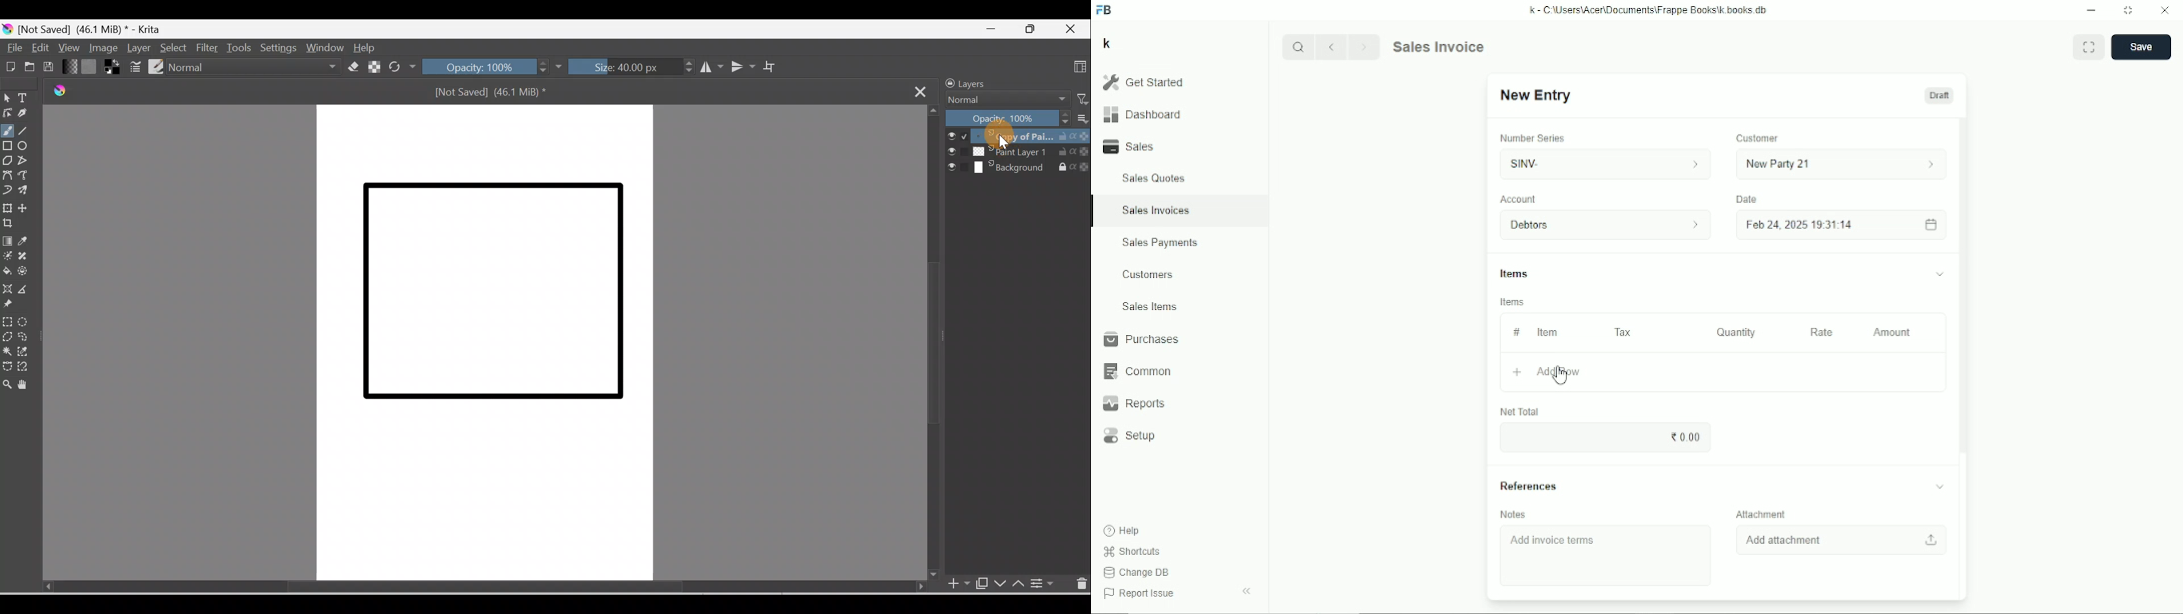  Describe the element at coordinates (101, 48) in the screenshot. I see `Image` at that location.